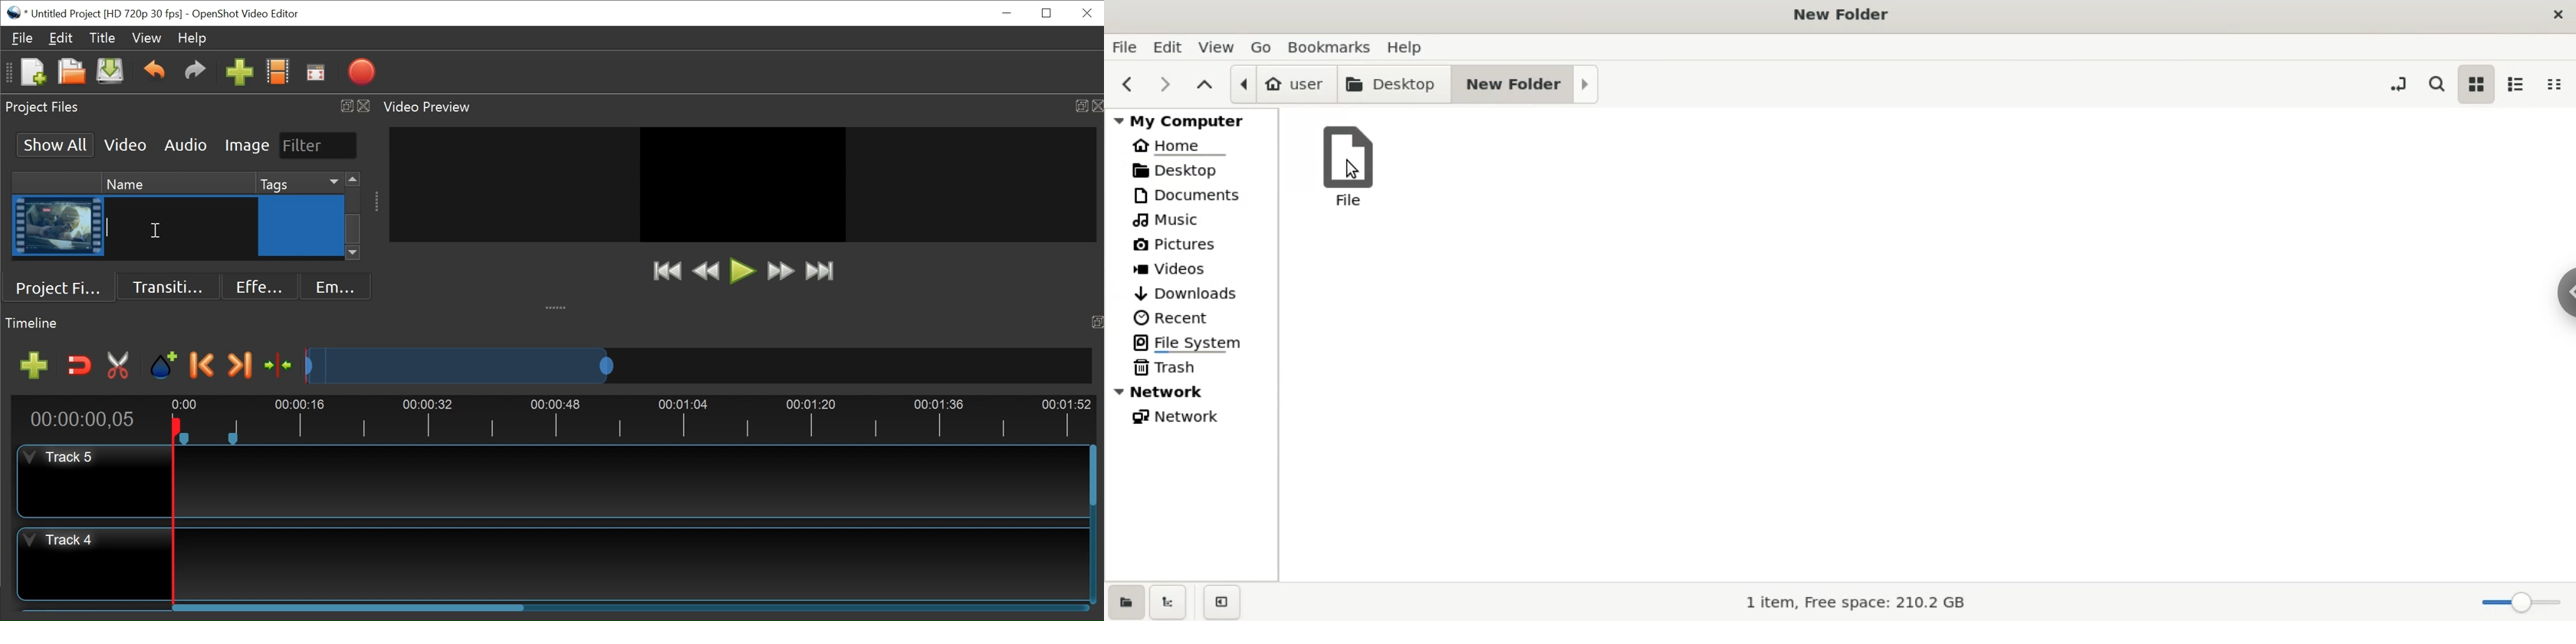 The width and height of the screenshot is (2576, 644). Describe the element at coordinates (694, 364) in the screenshot. I see `Zoom Slider` at that location.